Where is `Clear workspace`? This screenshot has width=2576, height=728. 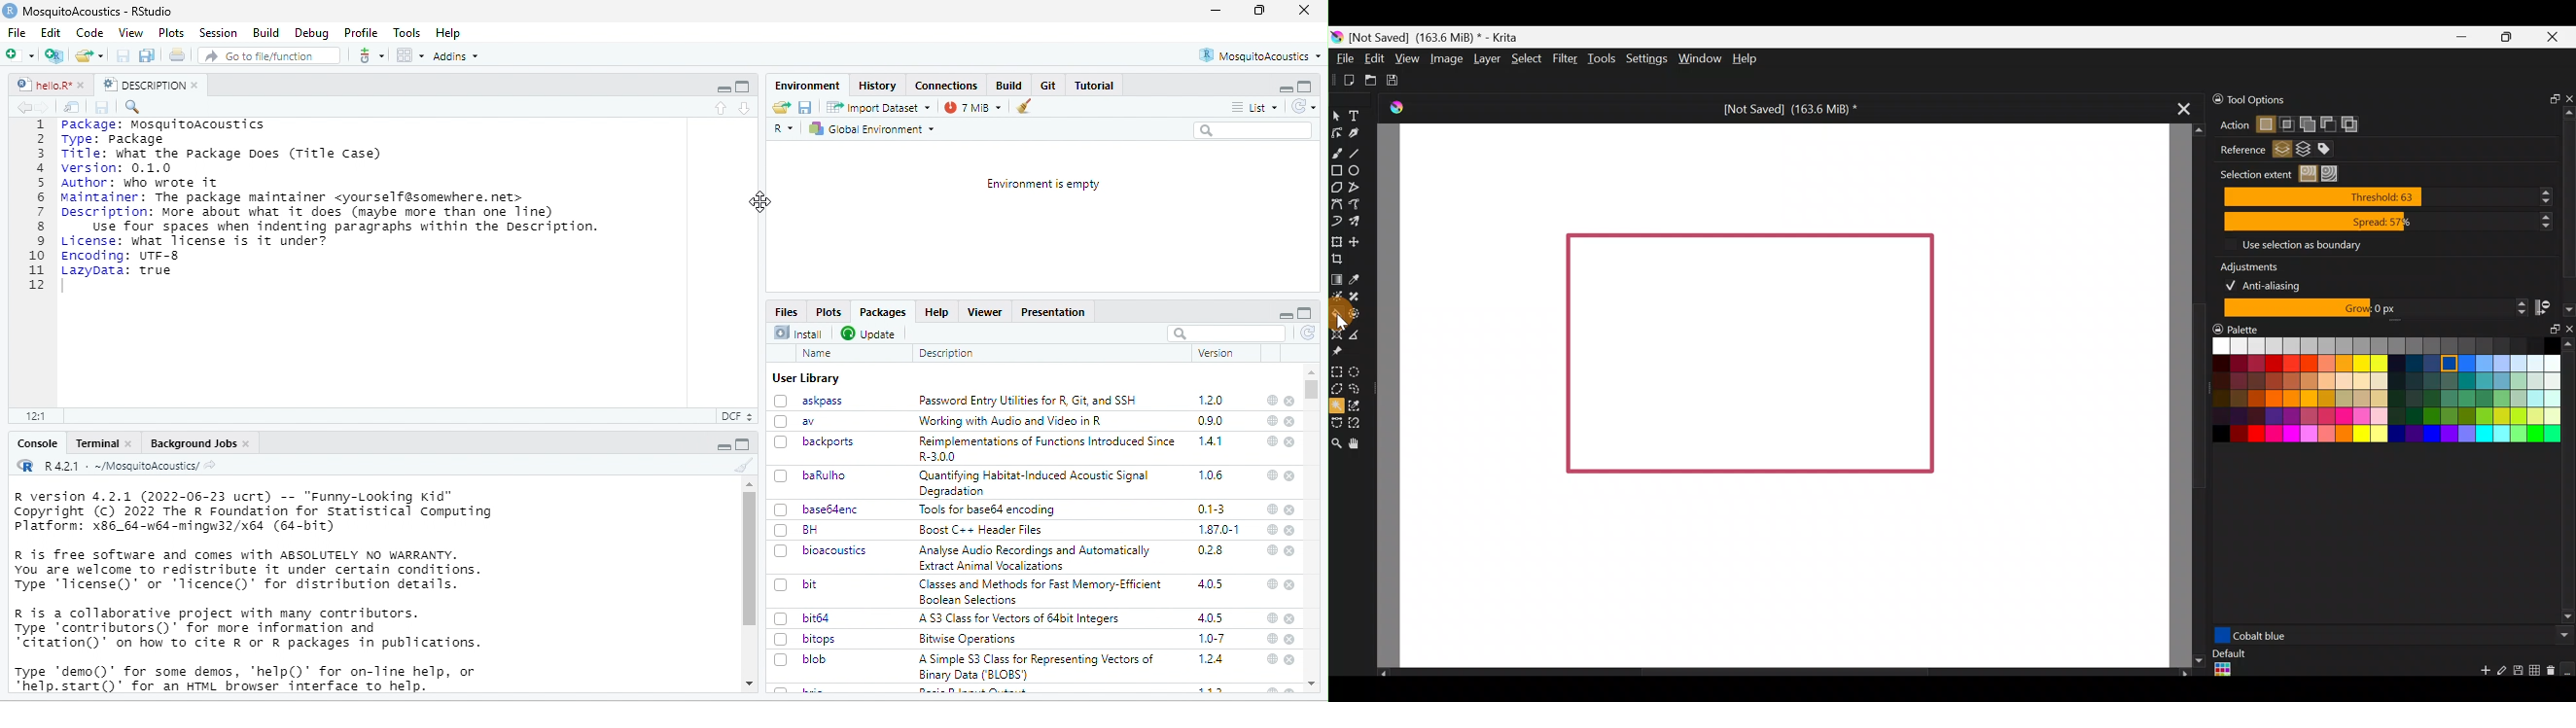
Clear workspace is located at coordinates (1028, 106).